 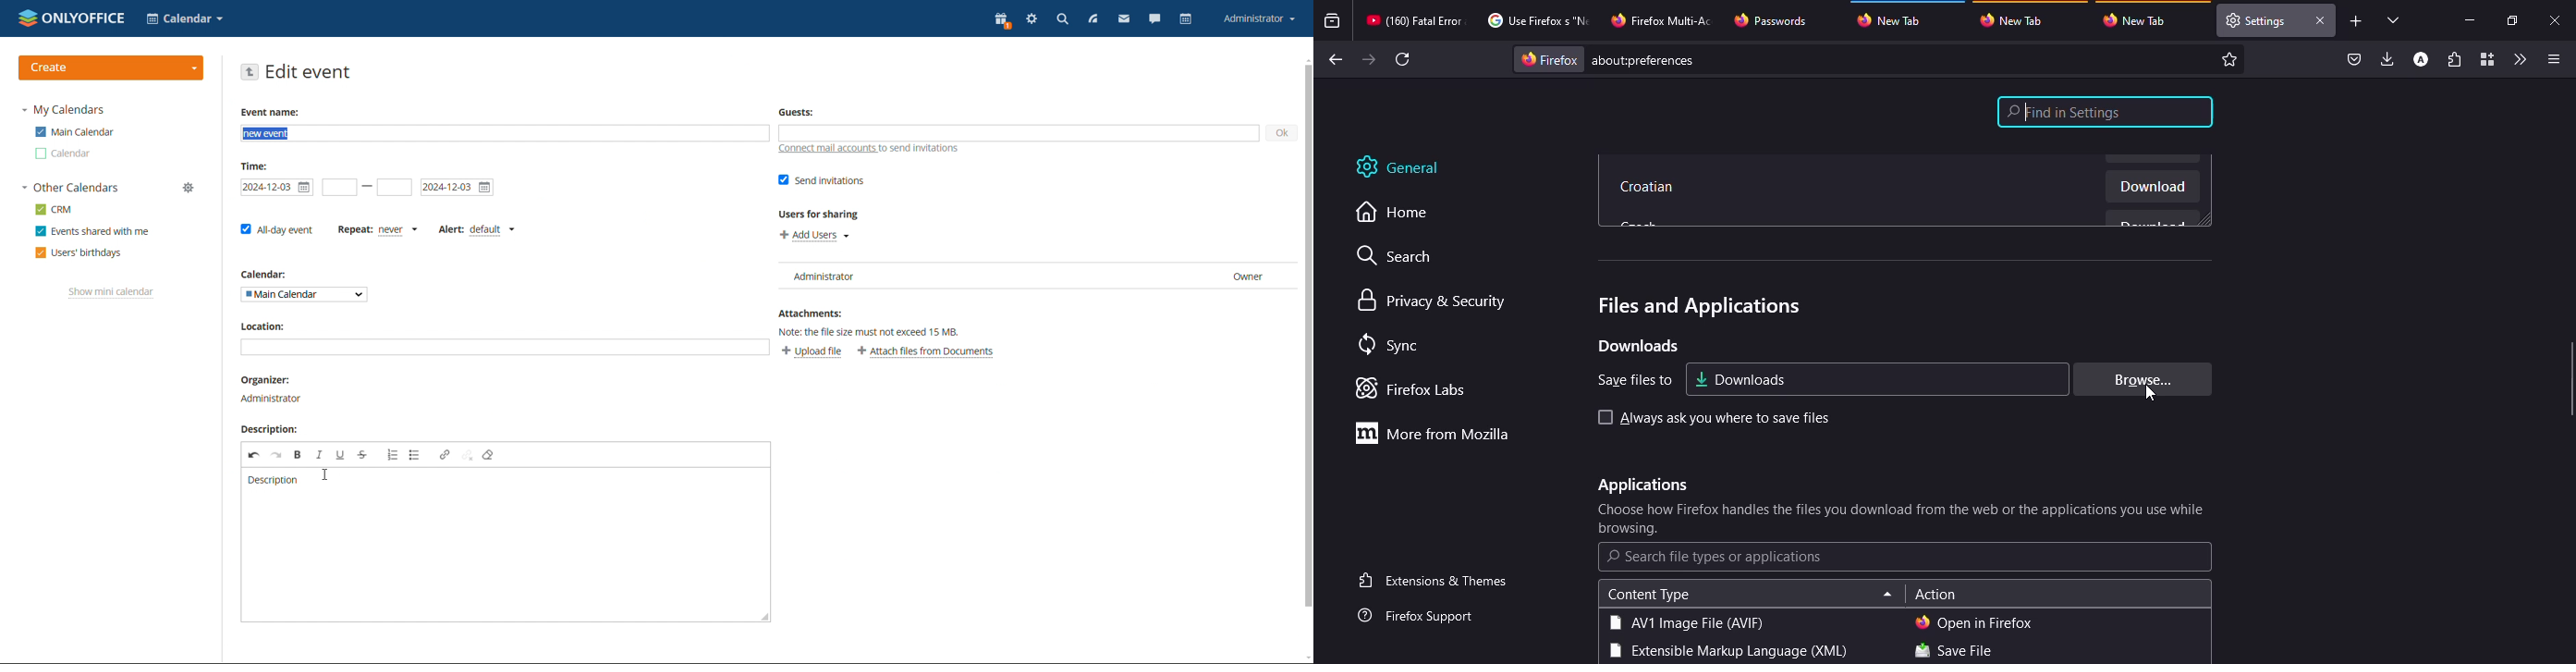 What do you see at coordinates (1650, 189) in the screenshot?
I see `croatian` at bounding box center [1650, 189].